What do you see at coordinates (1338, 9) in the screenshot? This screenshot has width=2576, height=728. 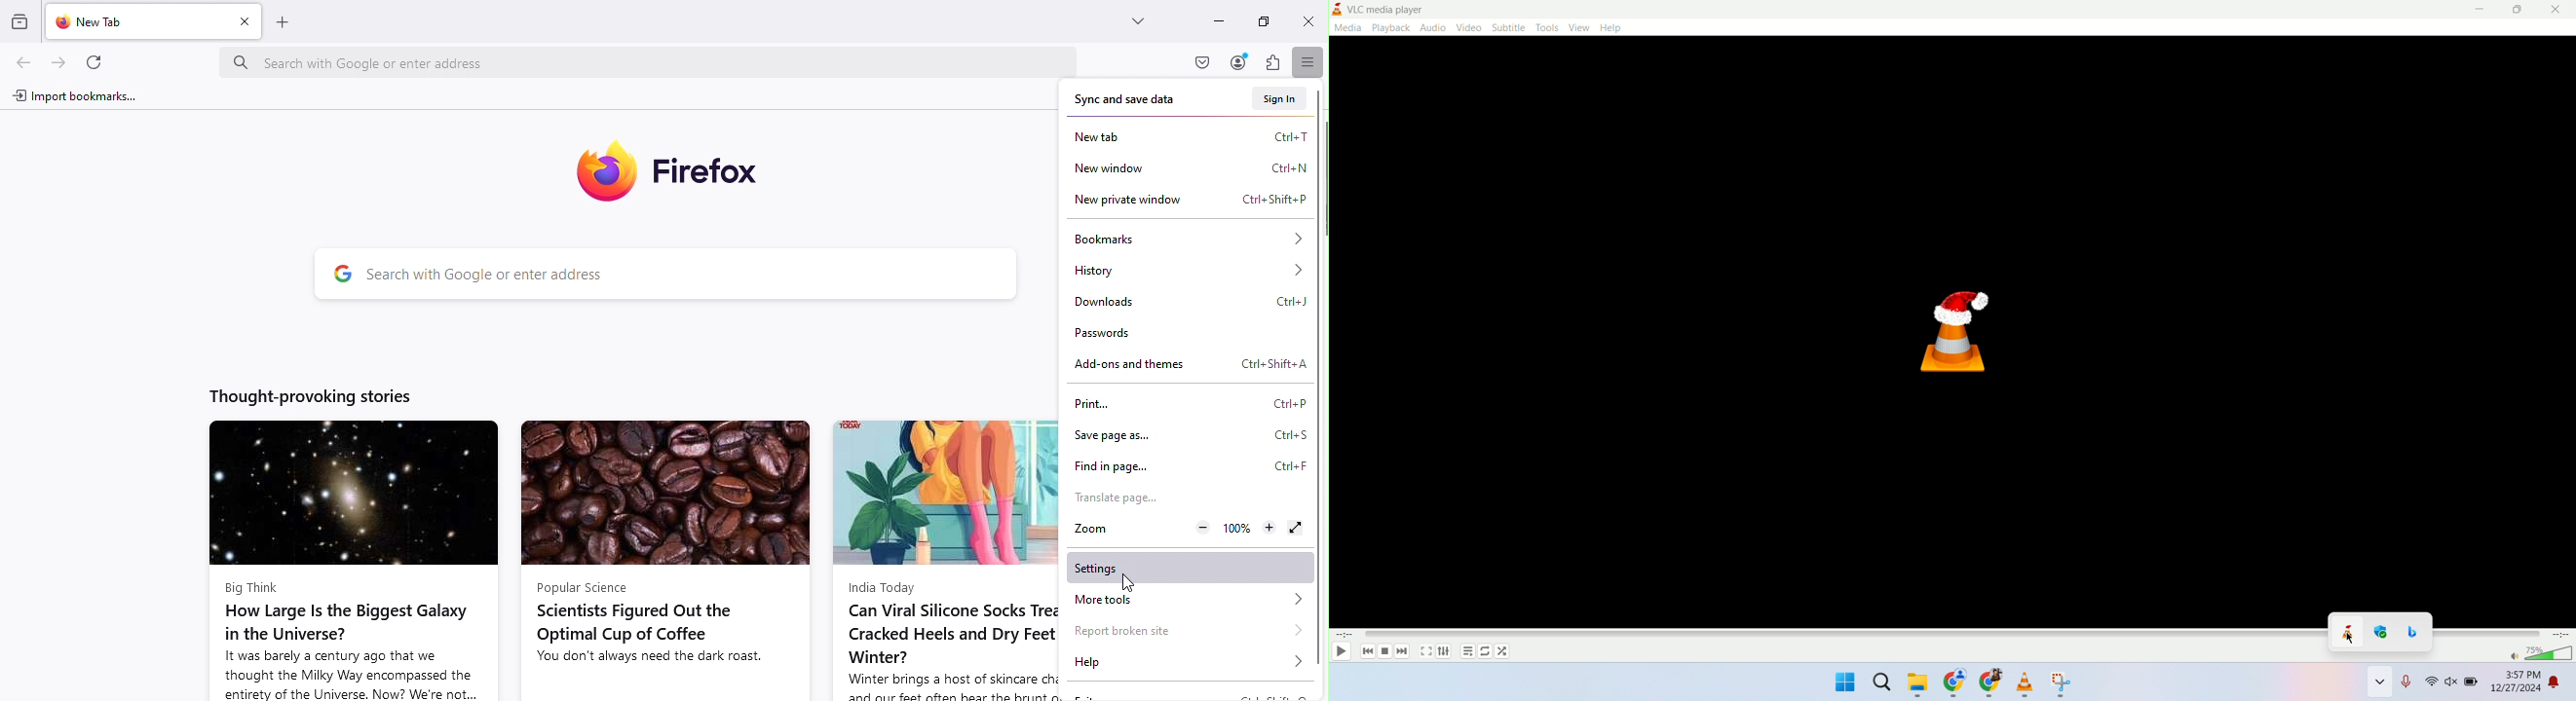 I see `application icon` at bounding box center [1338, 9].